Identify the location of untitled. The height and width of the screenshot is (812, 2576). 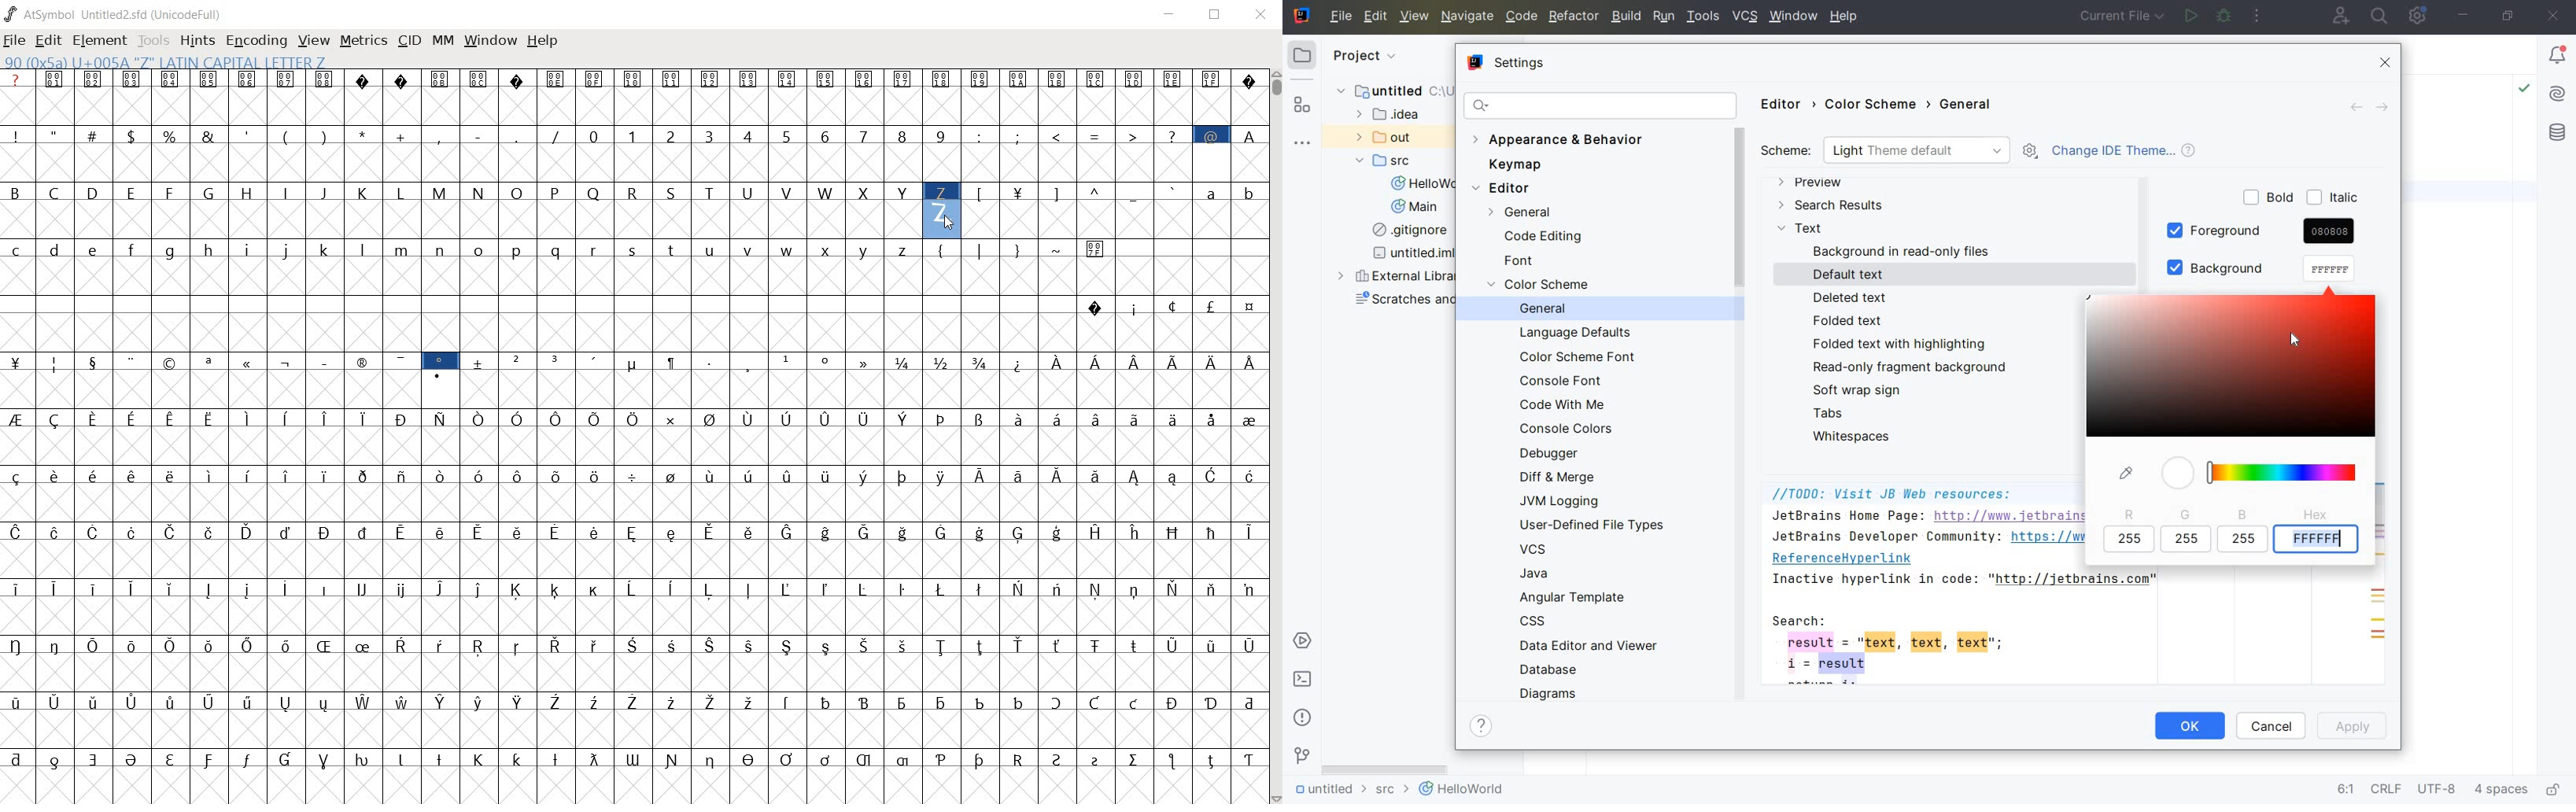
(1416, 254).